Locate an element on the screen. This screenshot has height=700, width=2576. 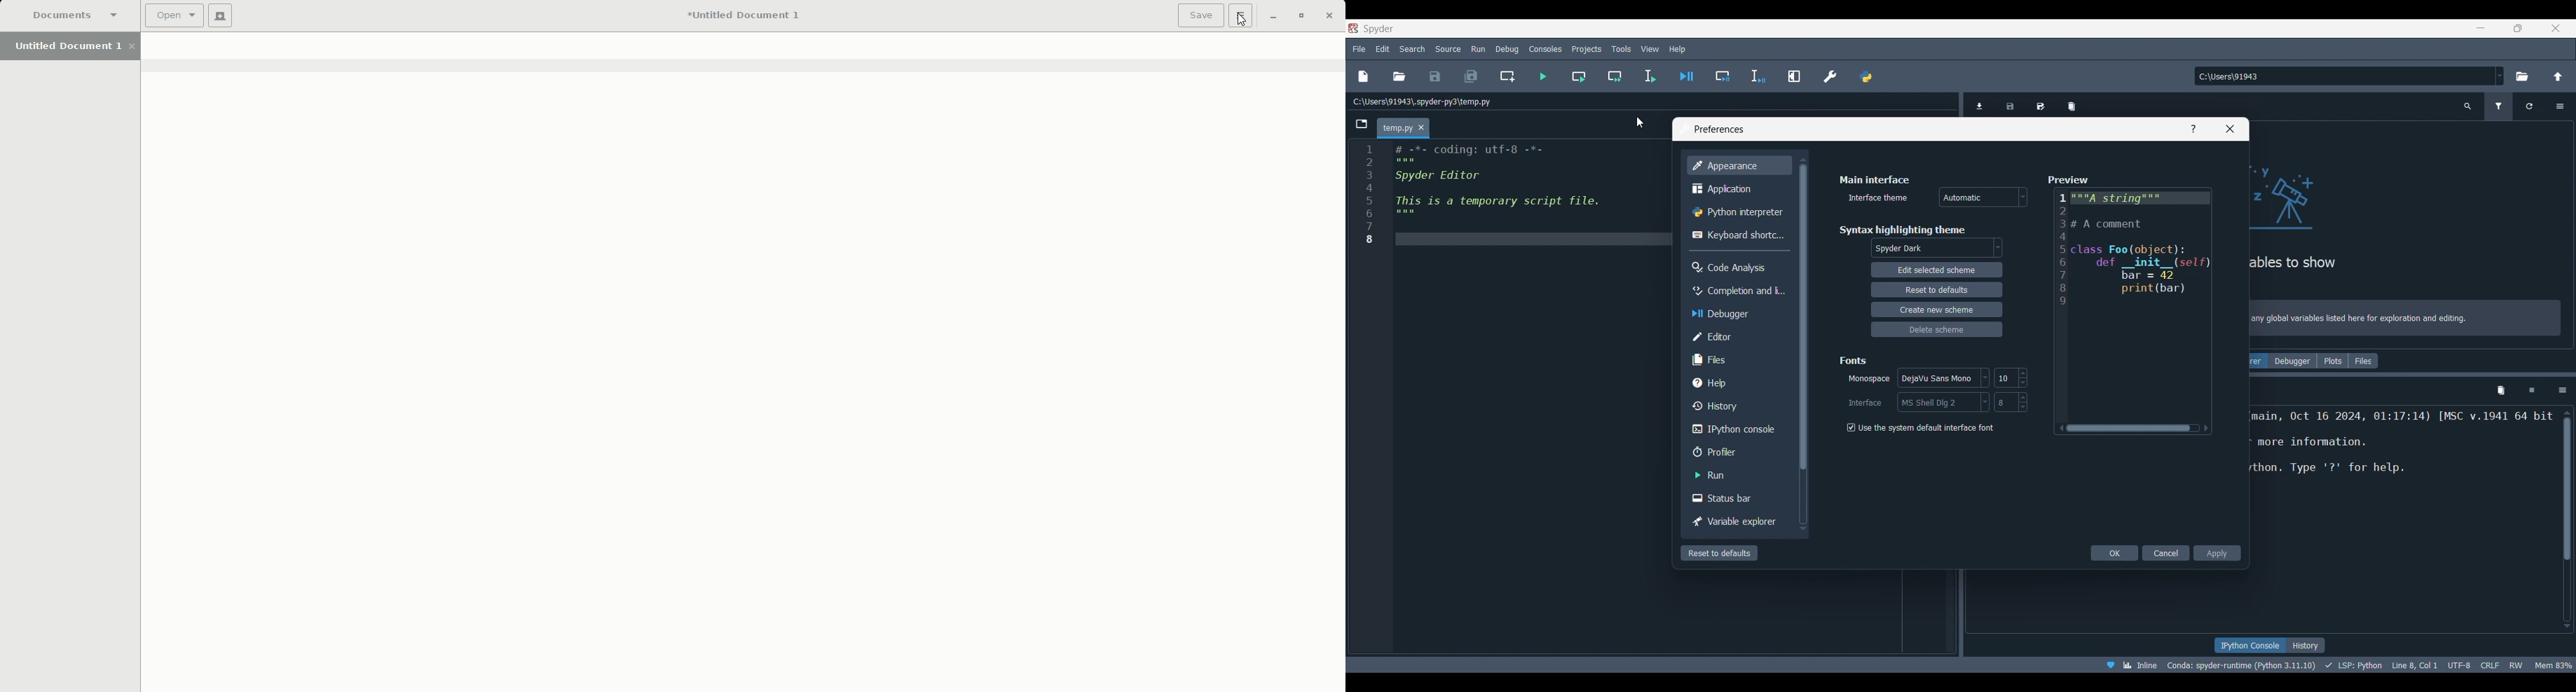
Minimize is located at coordinates (2481, 28).